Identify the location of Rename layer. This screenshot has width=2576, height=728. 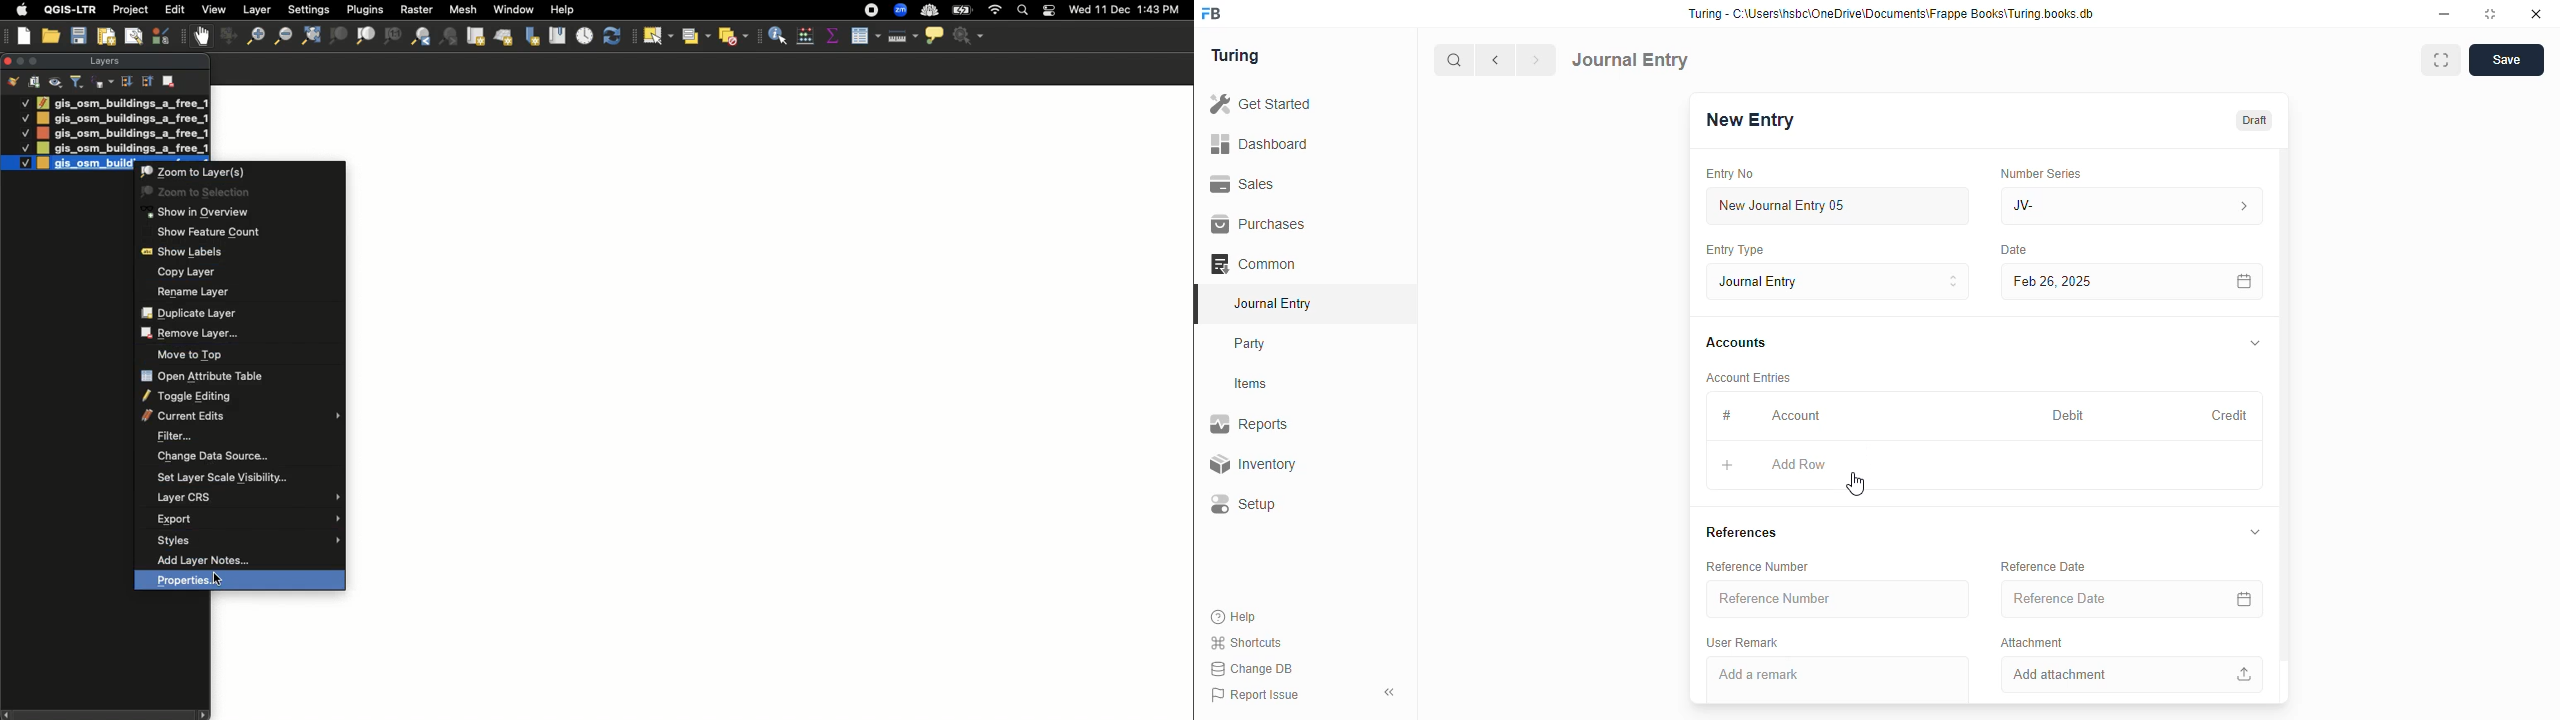
(235, 293).